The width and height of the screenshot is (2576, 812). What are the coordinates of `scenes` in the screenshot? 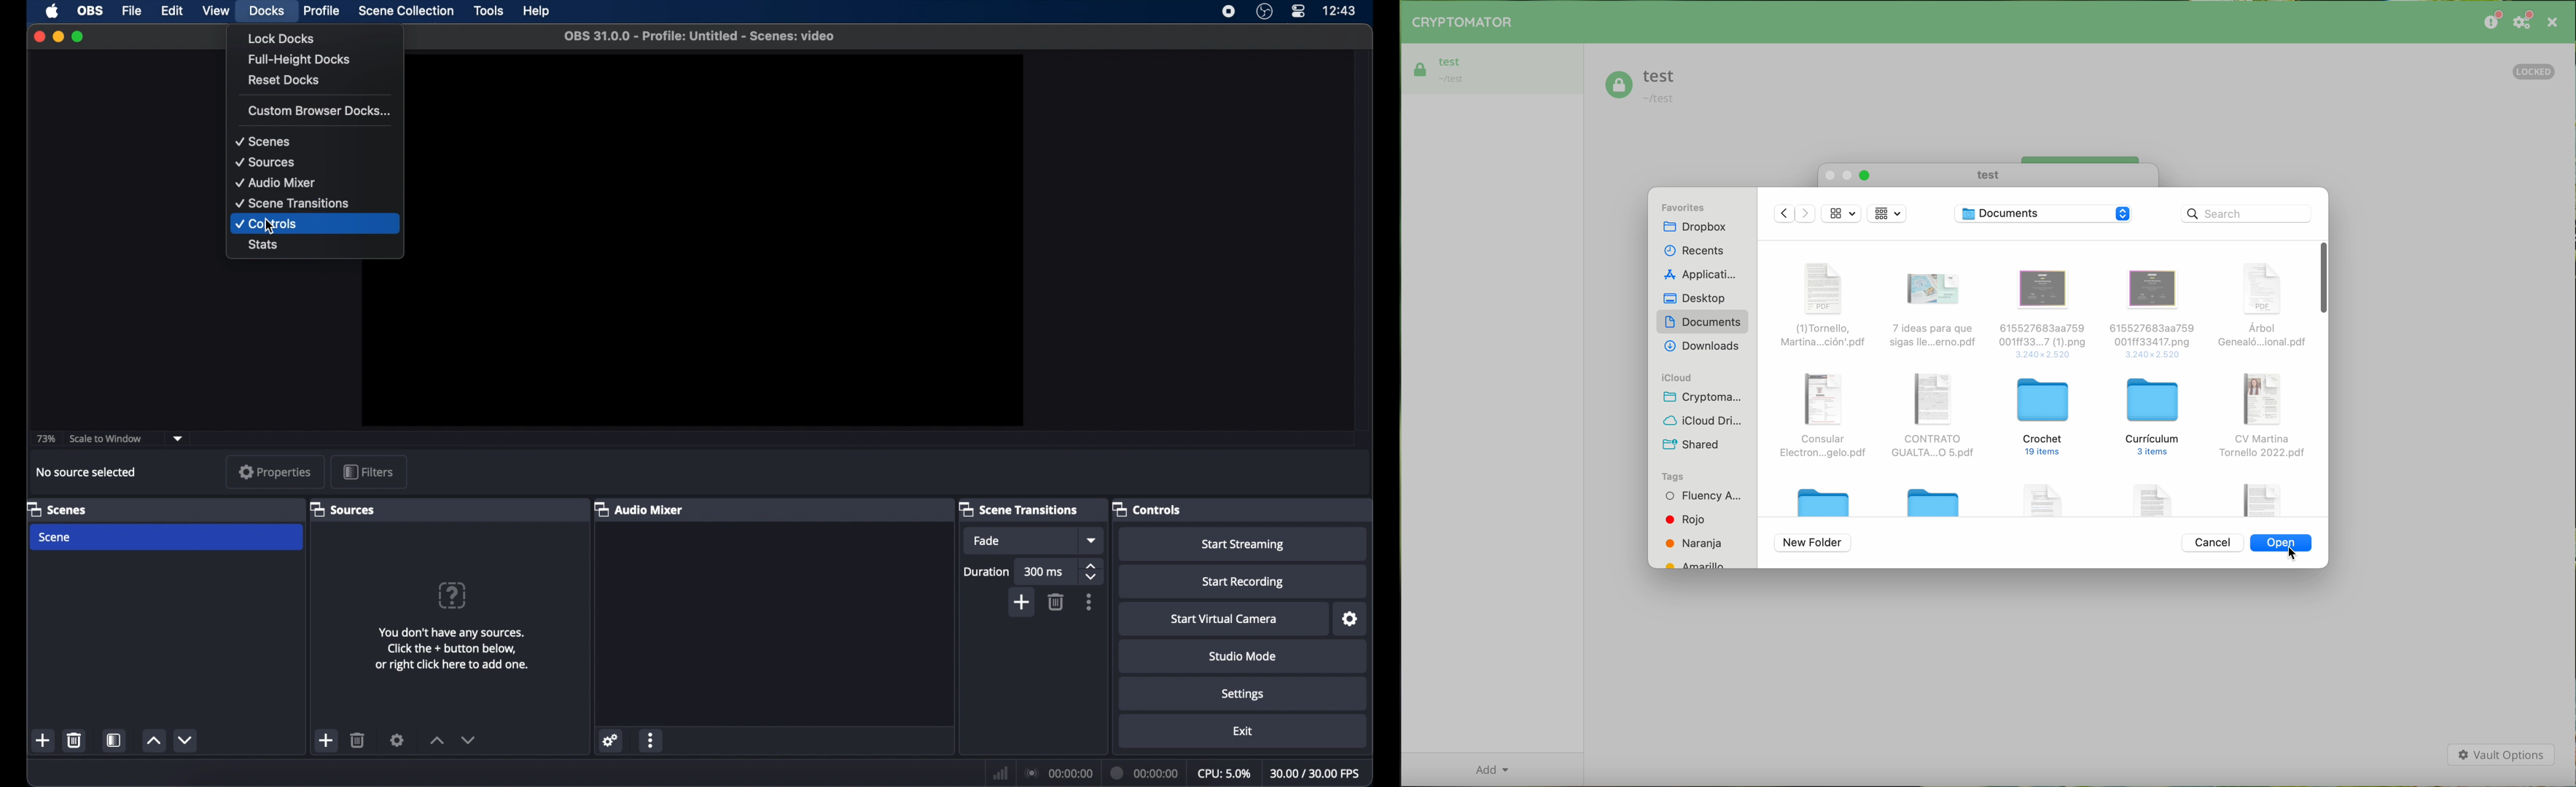 It's located at (263, 141).